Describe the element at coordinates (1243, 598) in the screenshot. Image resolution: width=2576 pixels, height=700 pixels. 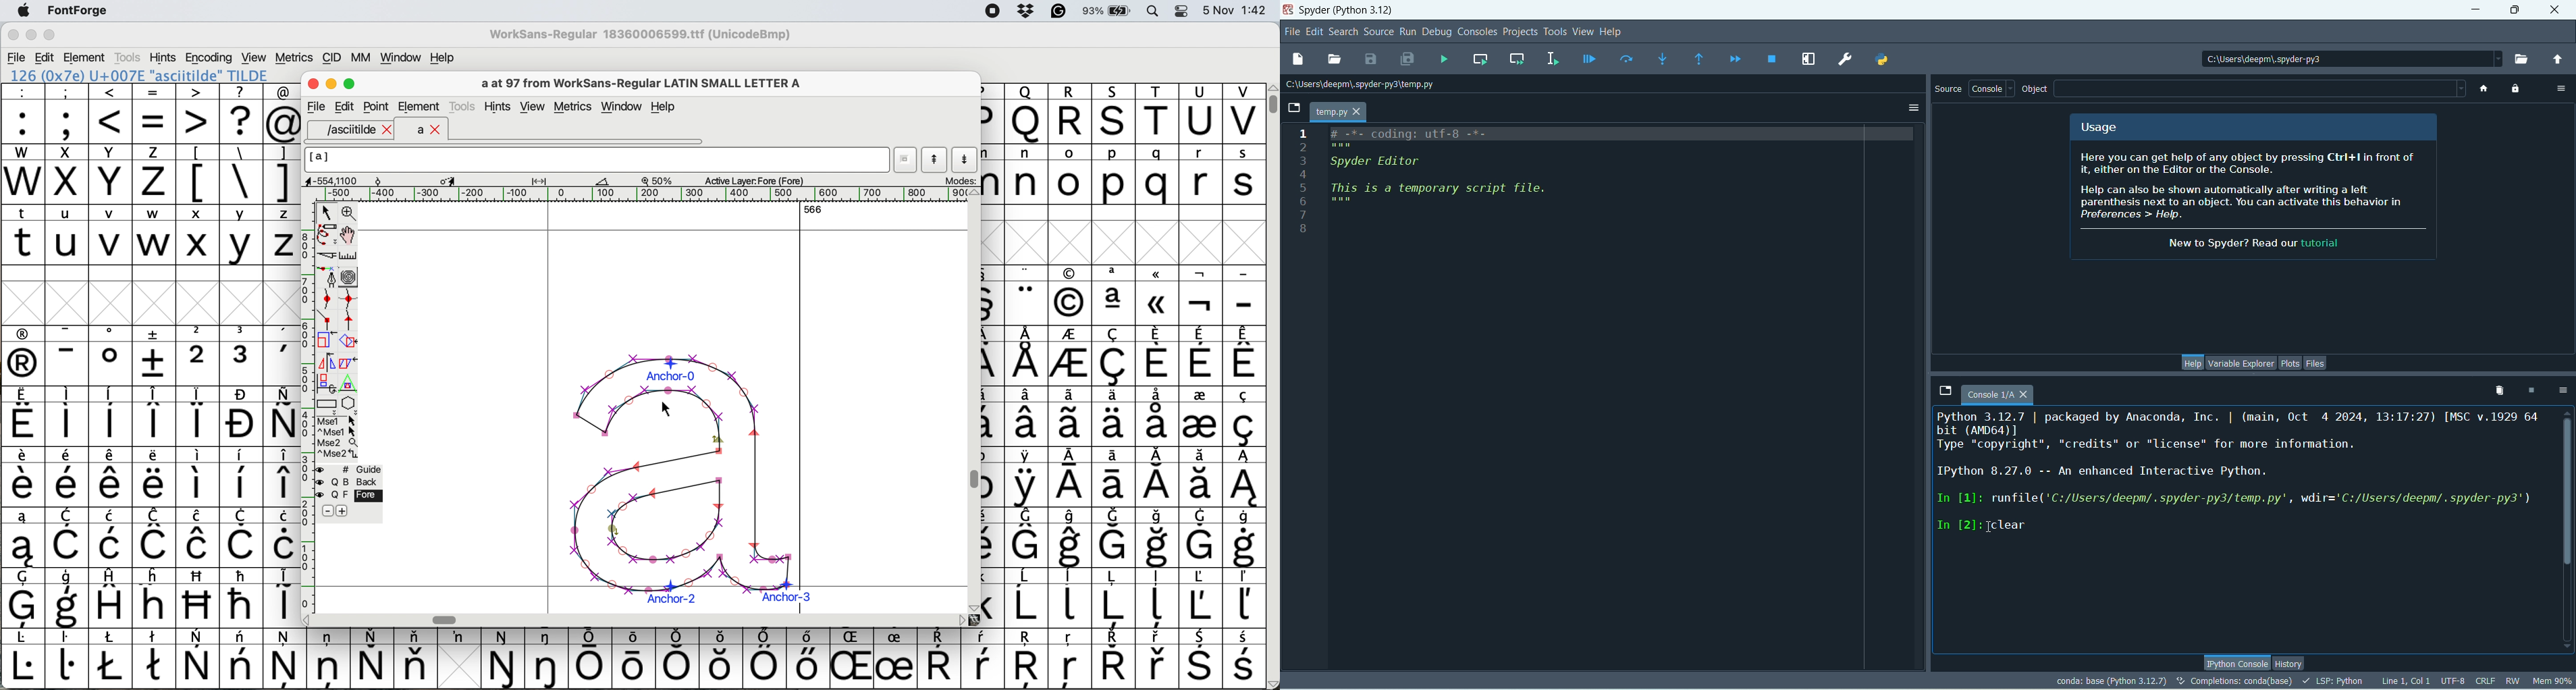
I see `symbol` at that location.